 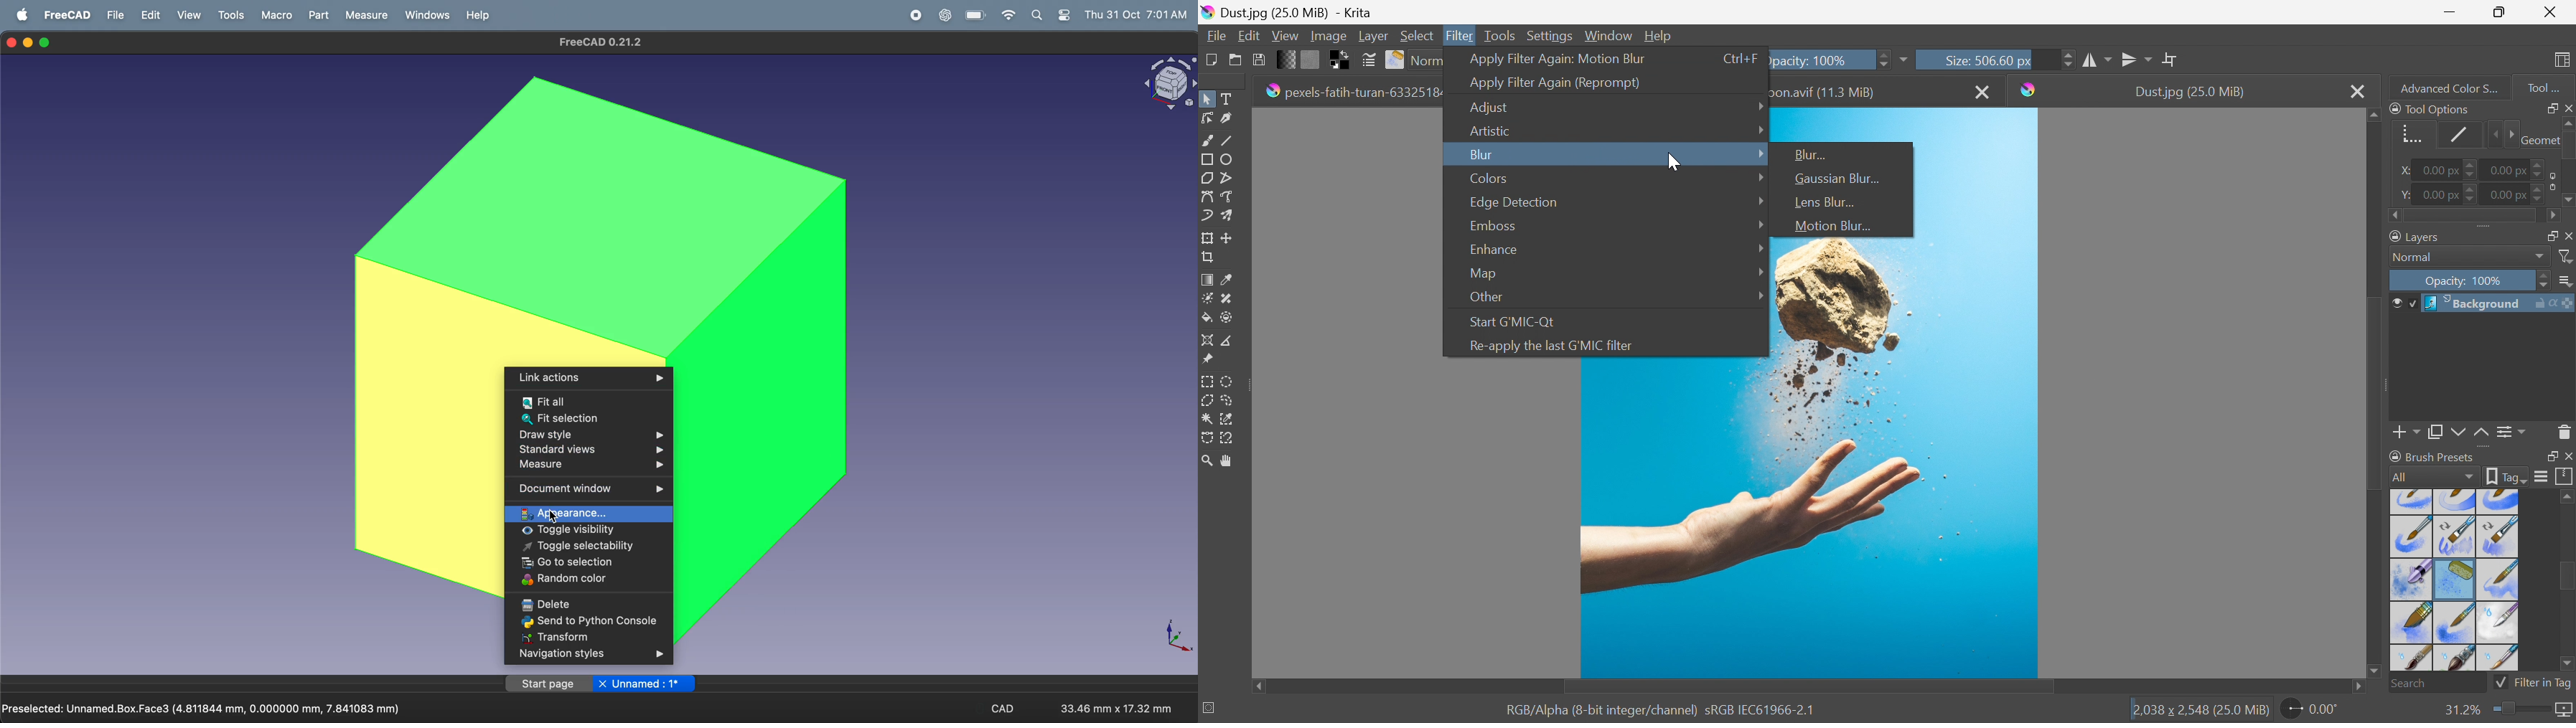 What do you see at coordinates (1228, 197) in the screenshot?
I see `Freehand path tool` at bounding box center [1228, 197].